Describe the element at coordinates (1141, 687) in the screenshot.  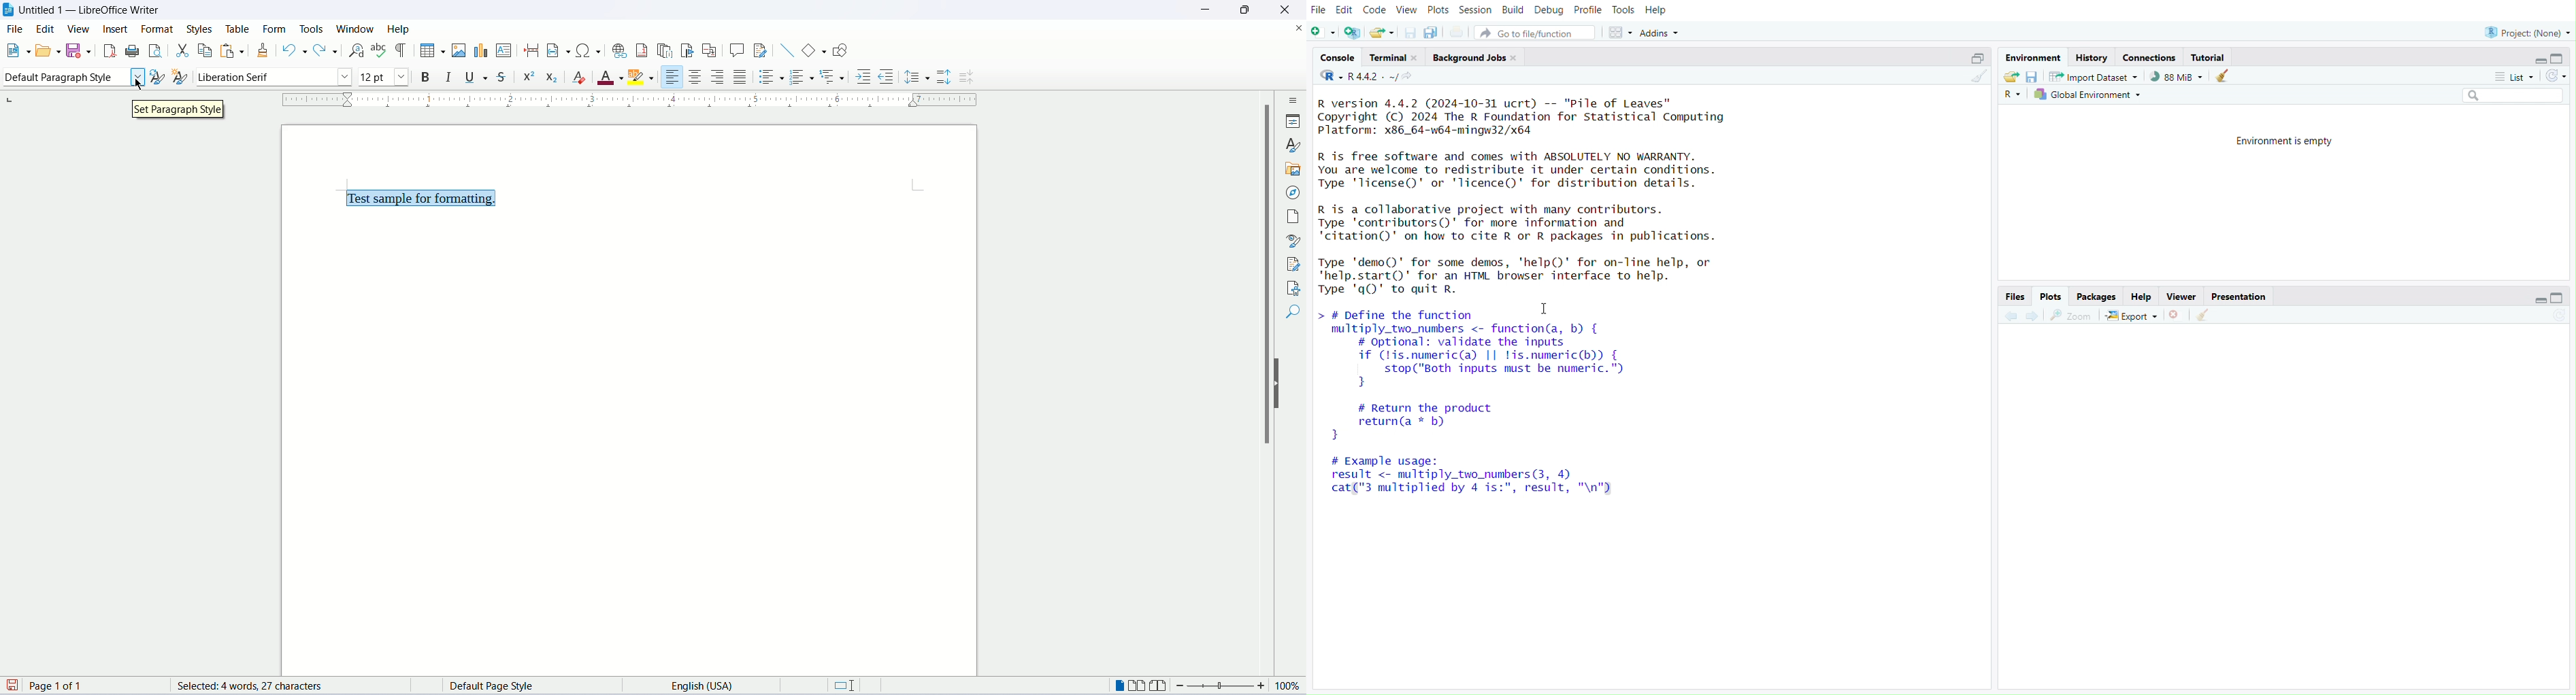
I see `multiple page view` at that location.